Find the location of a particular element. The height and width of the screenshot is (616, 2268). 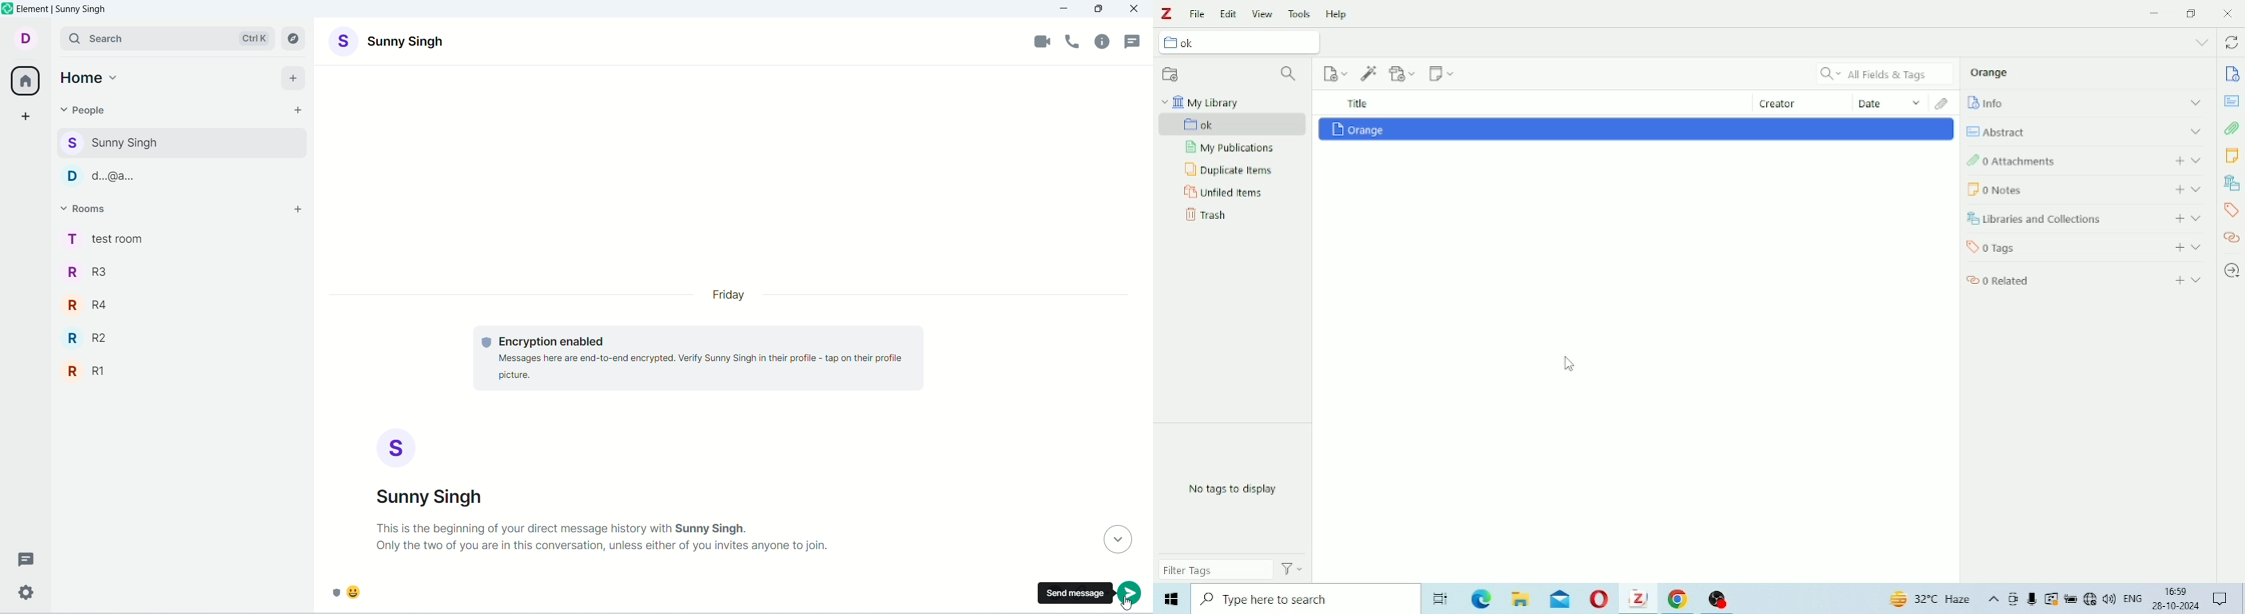

people is located at coordinates (85, 109).